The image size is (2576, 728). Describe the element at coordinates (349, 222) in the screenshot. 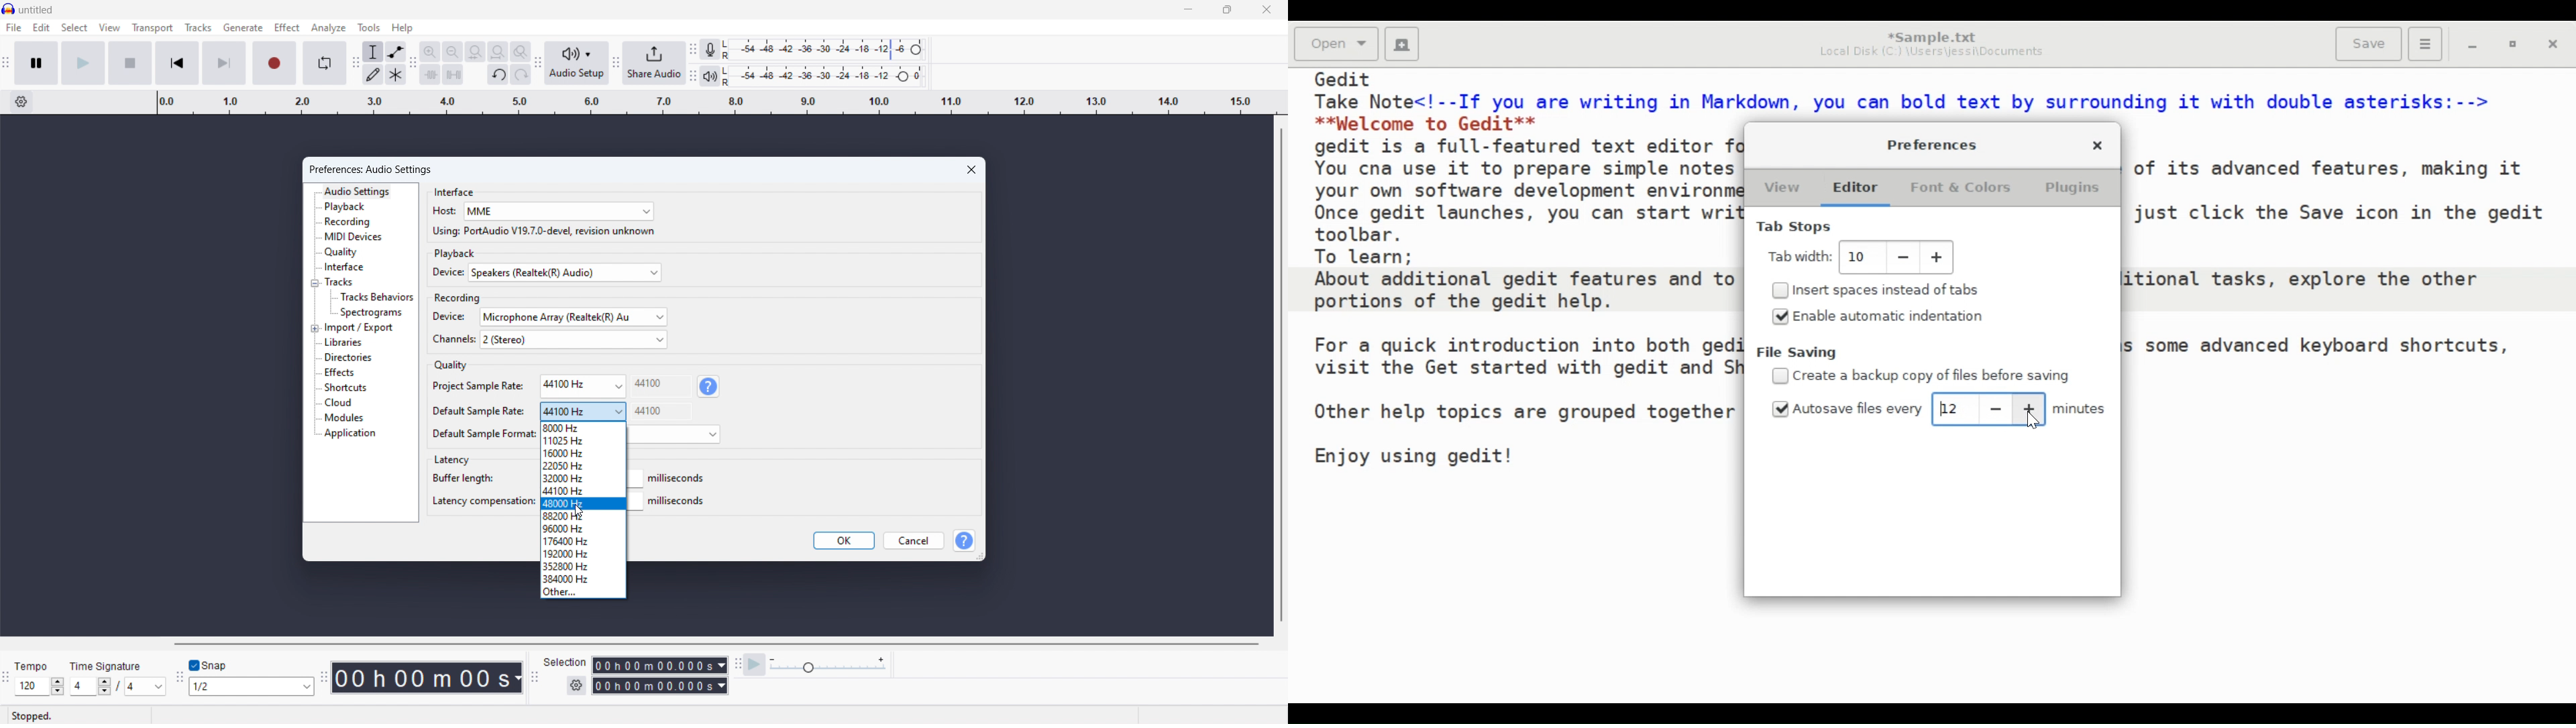

I see `recording` at that location.